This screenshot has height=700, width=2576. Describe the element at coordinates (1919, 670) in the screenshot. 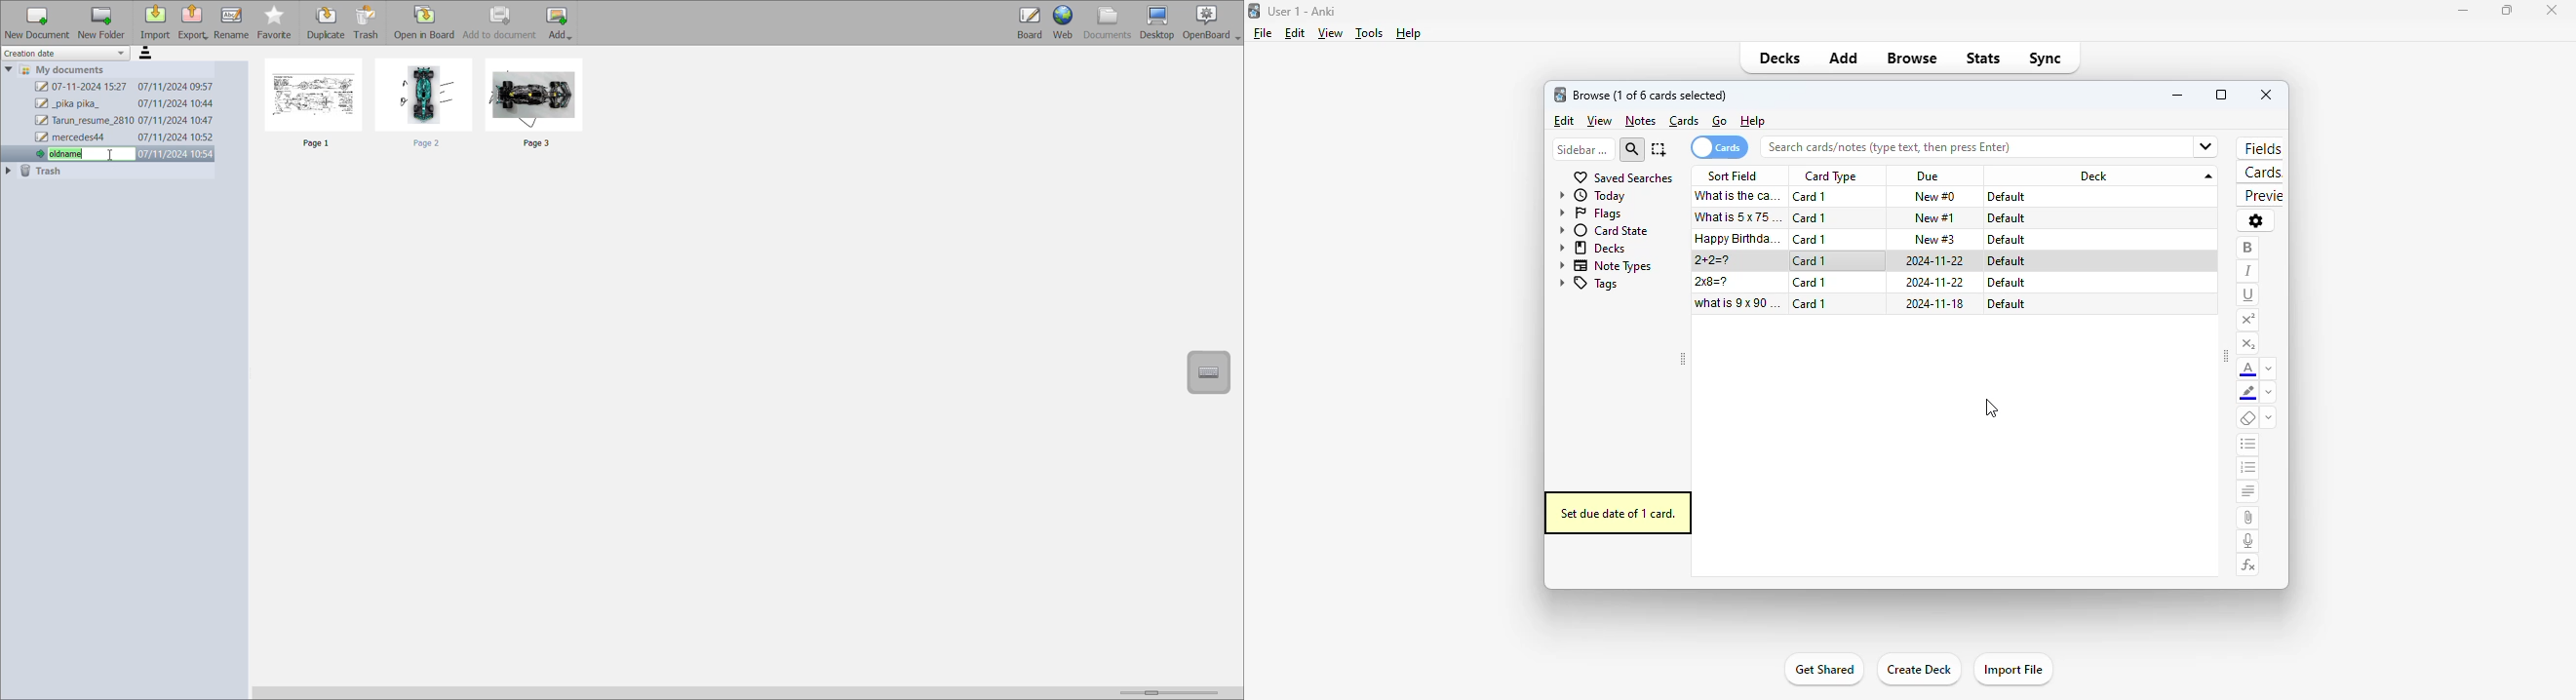

I see `create deck` at that location.